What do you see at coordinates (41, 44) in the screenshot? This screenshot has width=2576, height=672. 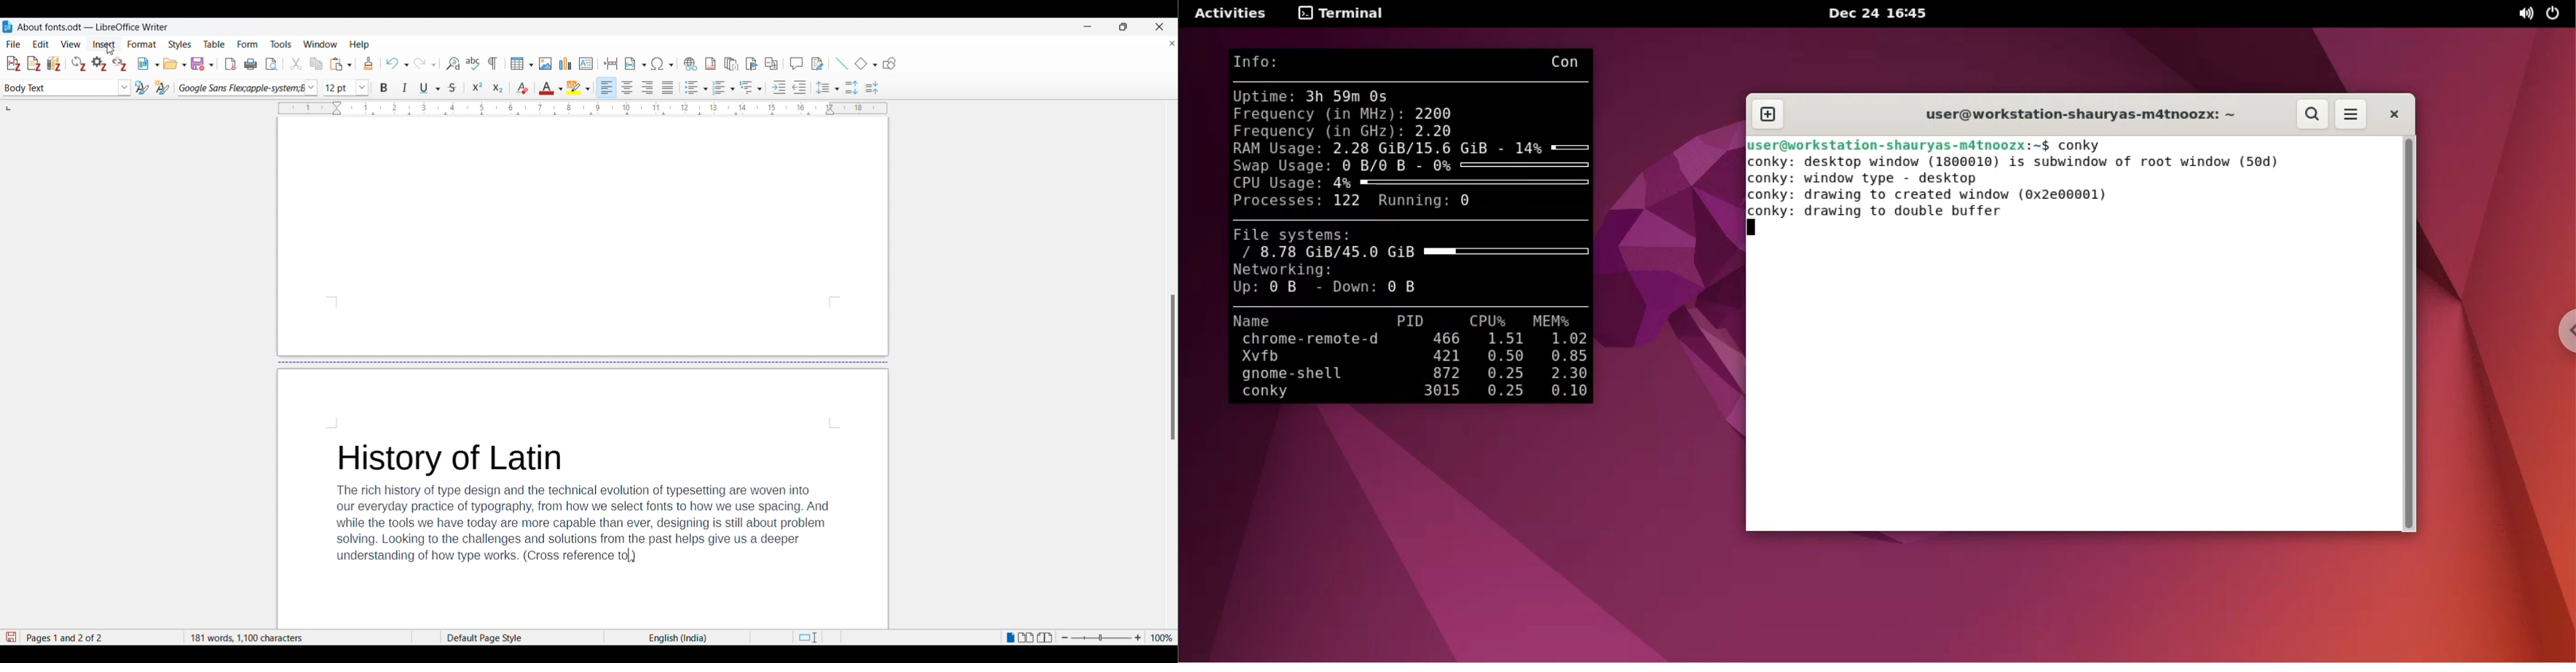 I see `Edit menu` at bounding box center [41, 44].